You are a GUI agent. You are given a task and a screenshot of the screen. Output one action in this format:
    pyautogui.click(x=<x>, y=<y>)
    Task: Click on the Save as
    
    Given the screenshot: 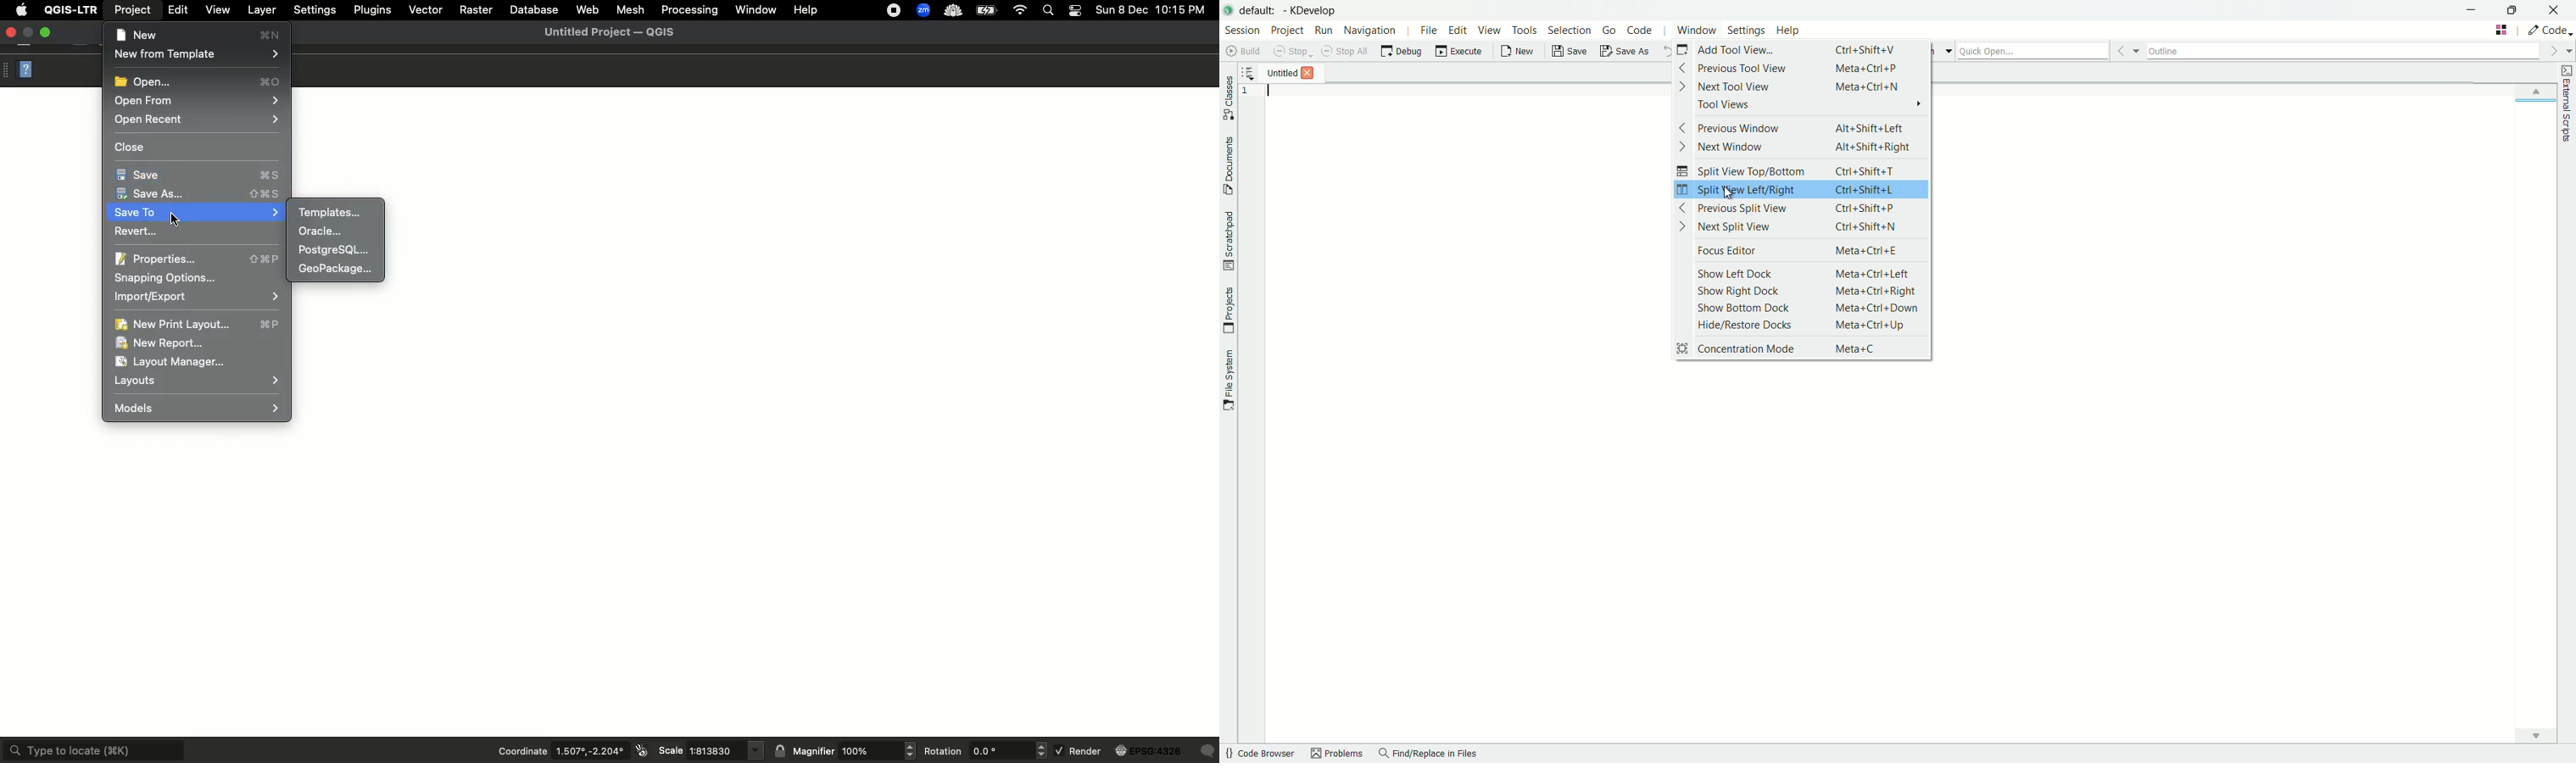 What is the action you would take?
    pyautogui.click(x=197, y=195)
    